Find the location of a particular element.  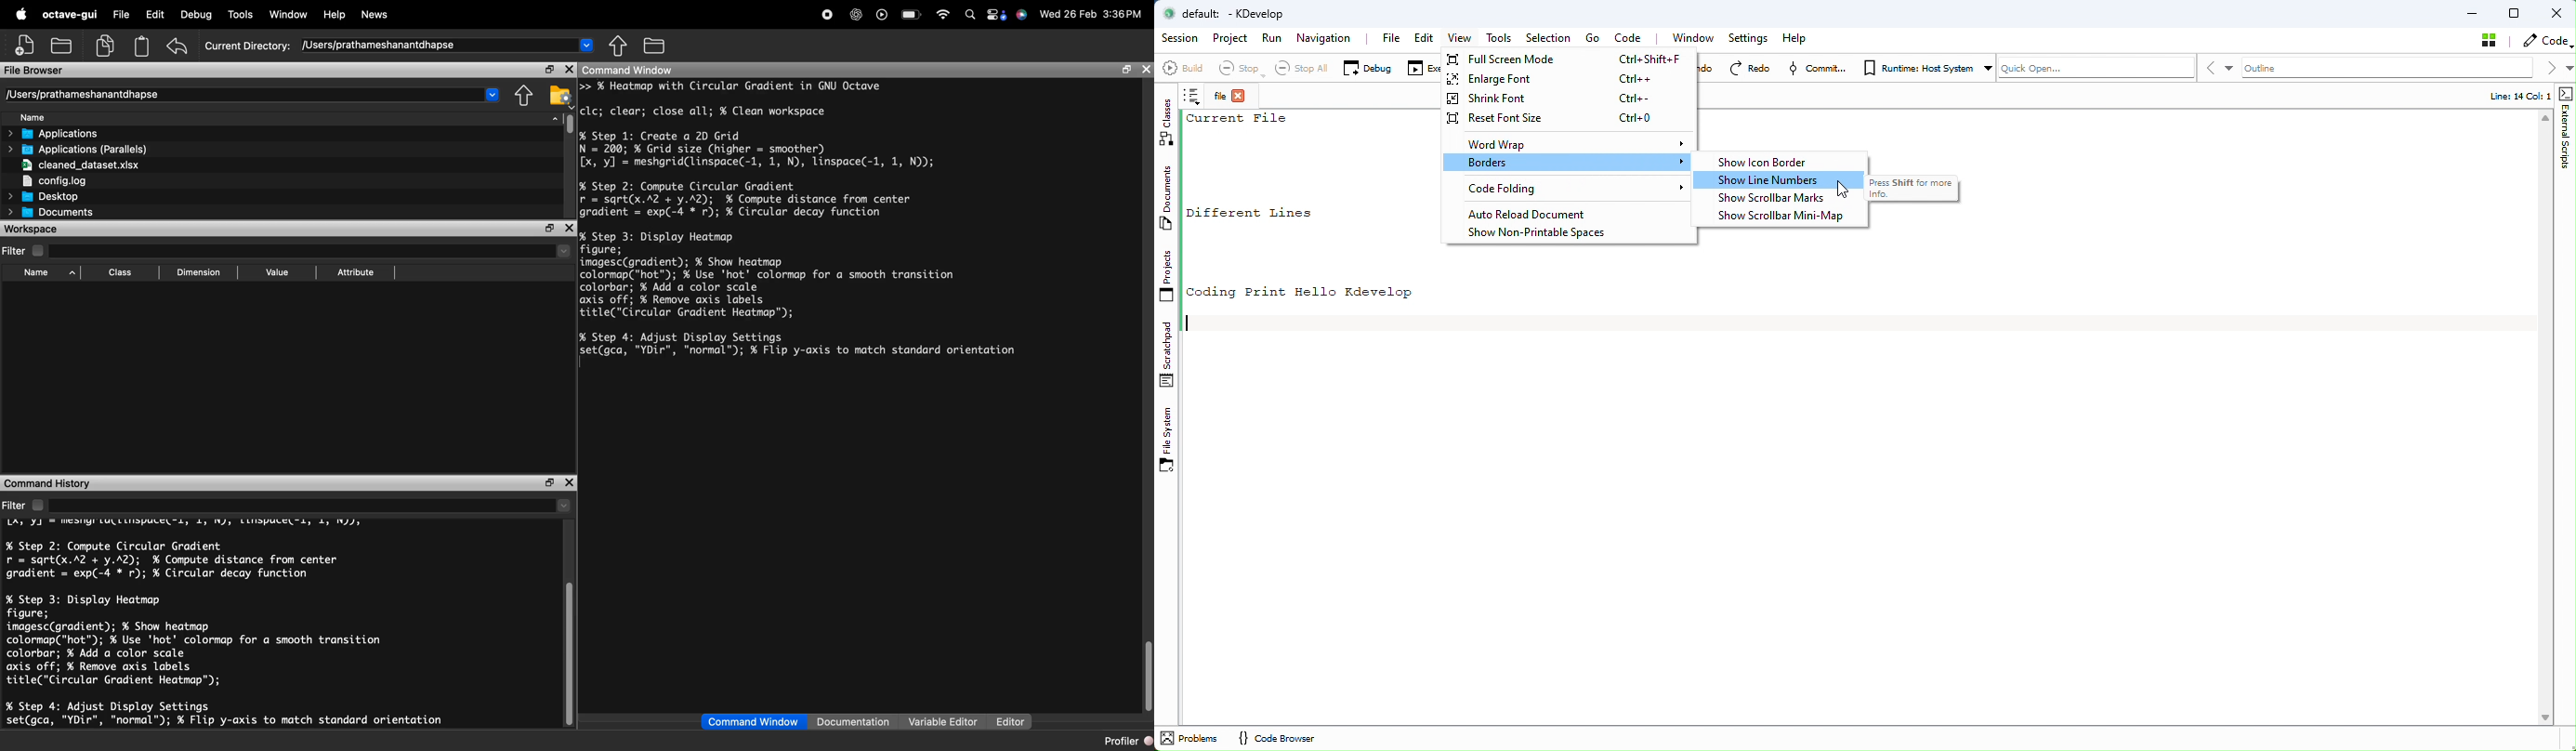

Command History is located at coordinates (265, 483).